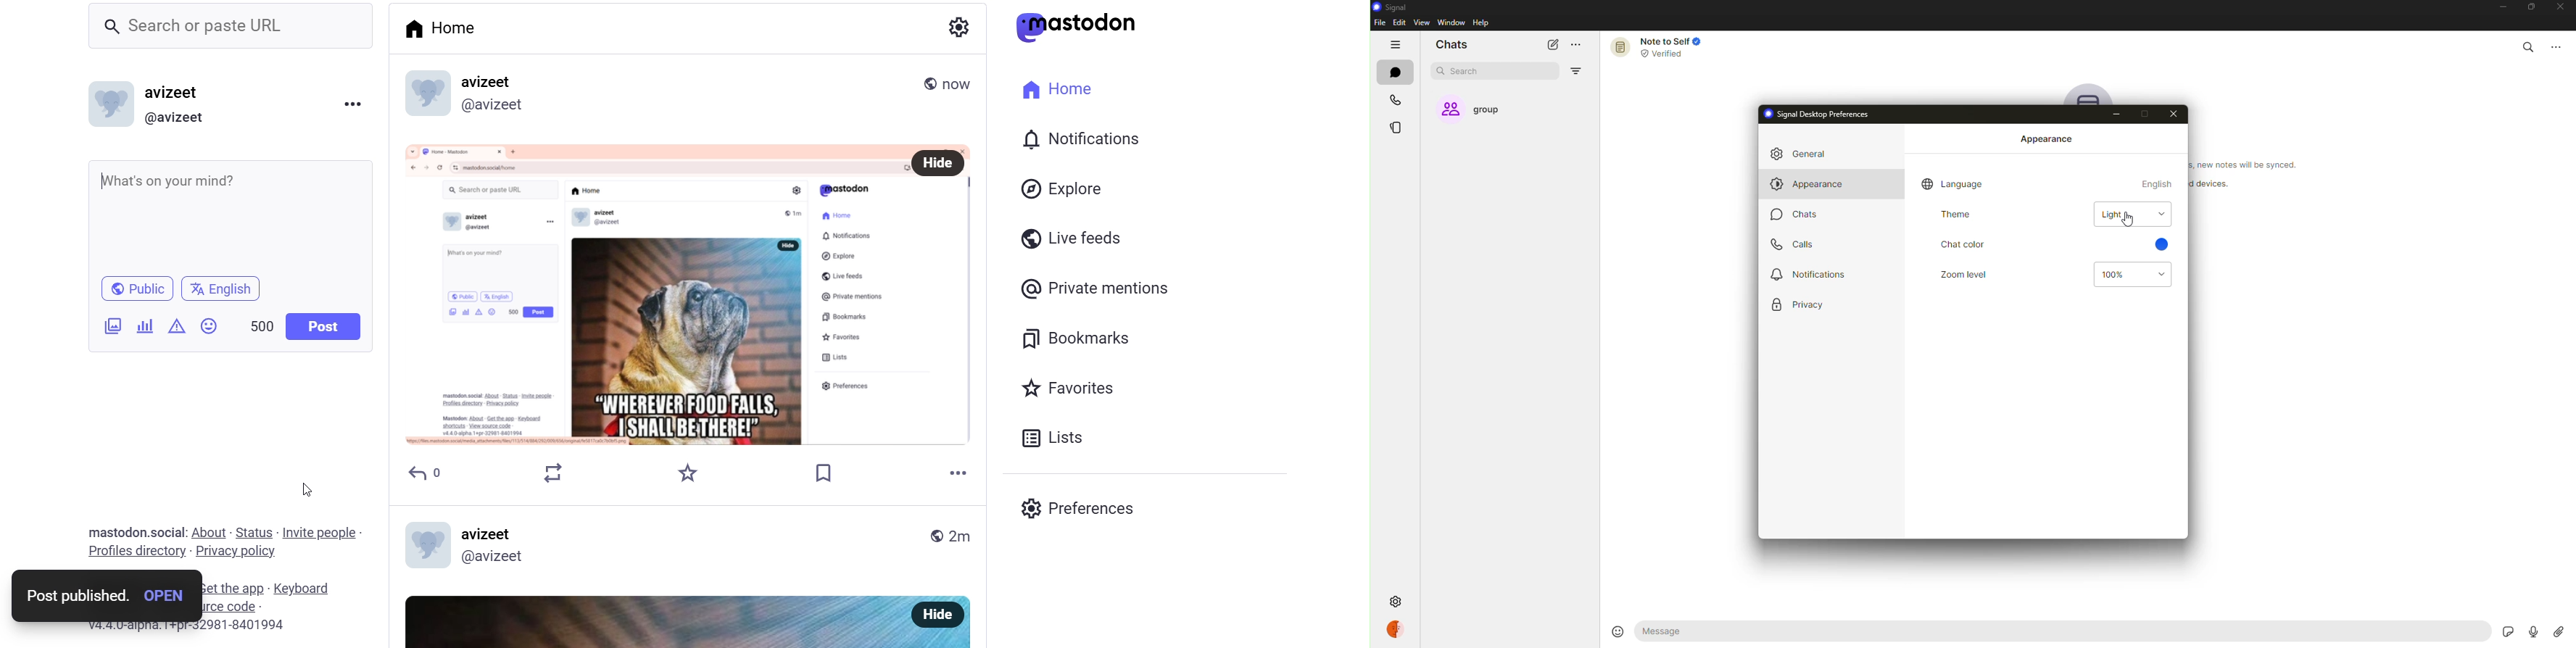 The height and width of the screenshot is (672, 2576). What do you see at coordinates (2118, 114) in the screenshot?
I see `minimize` at bounding box center [2118, 114].